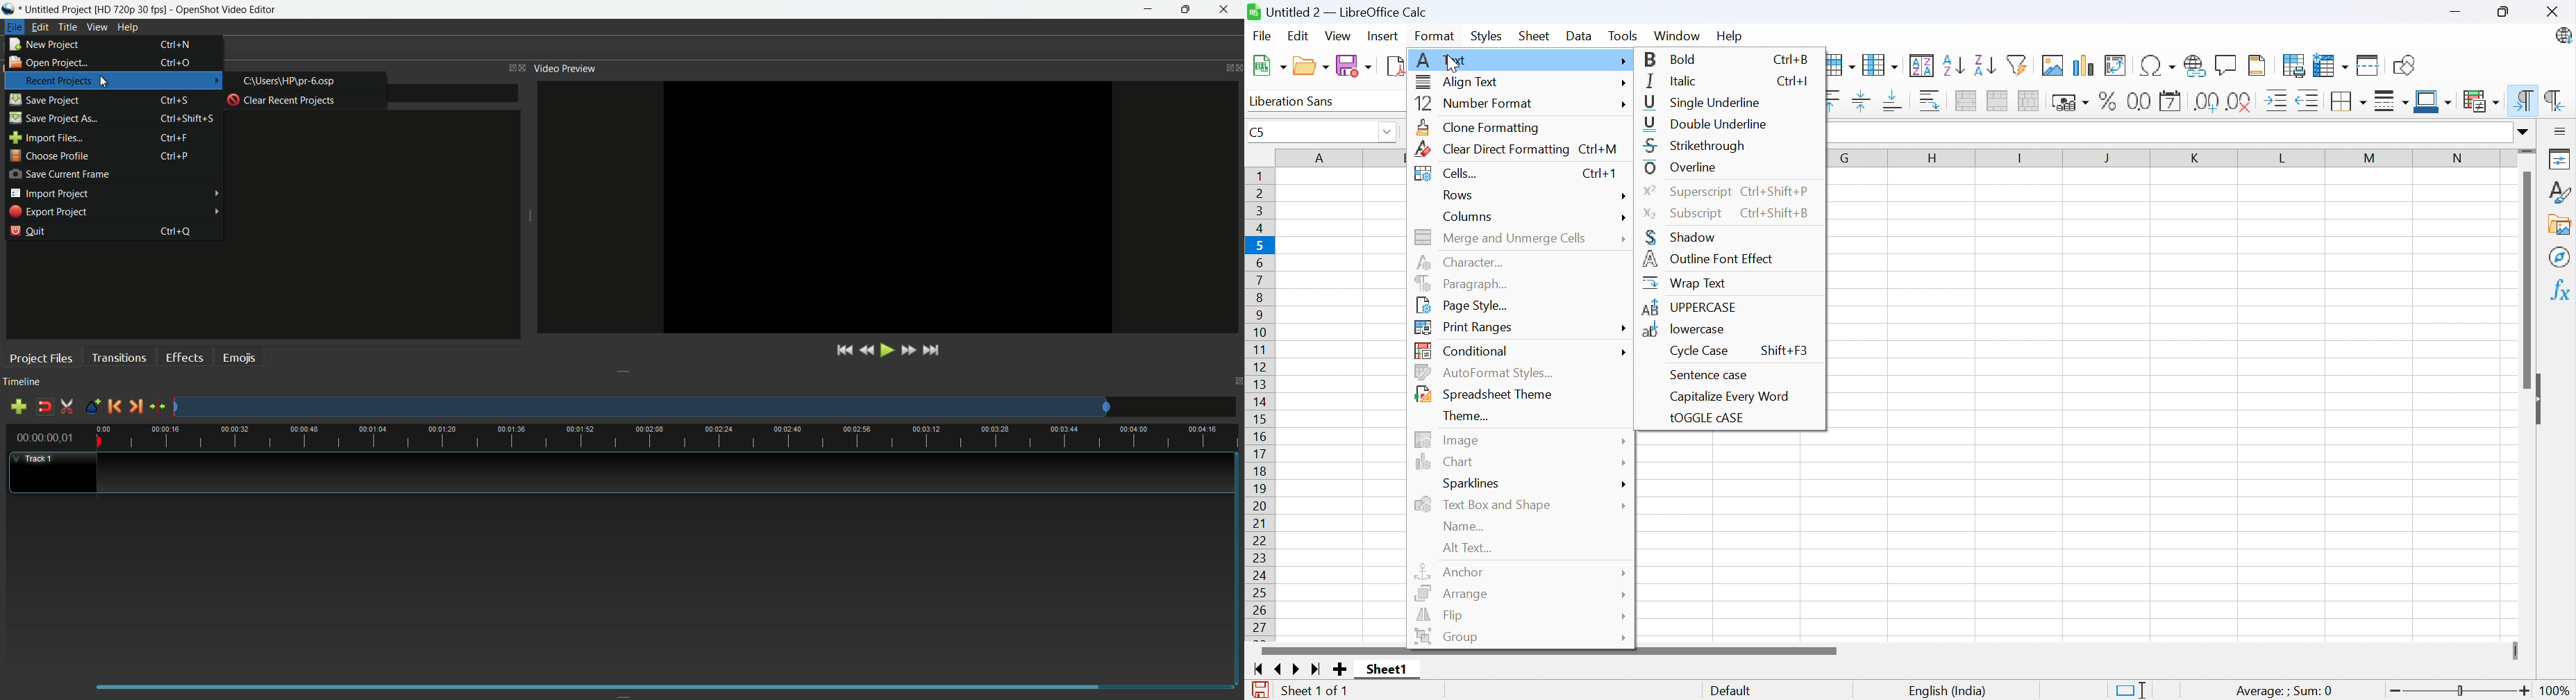 The width and height of the screenshot is (2576, 700). What do you see at coordinates (176, 231) in the screenshot?
I see `keyboard shortcut` at bounding box center [176, 231].